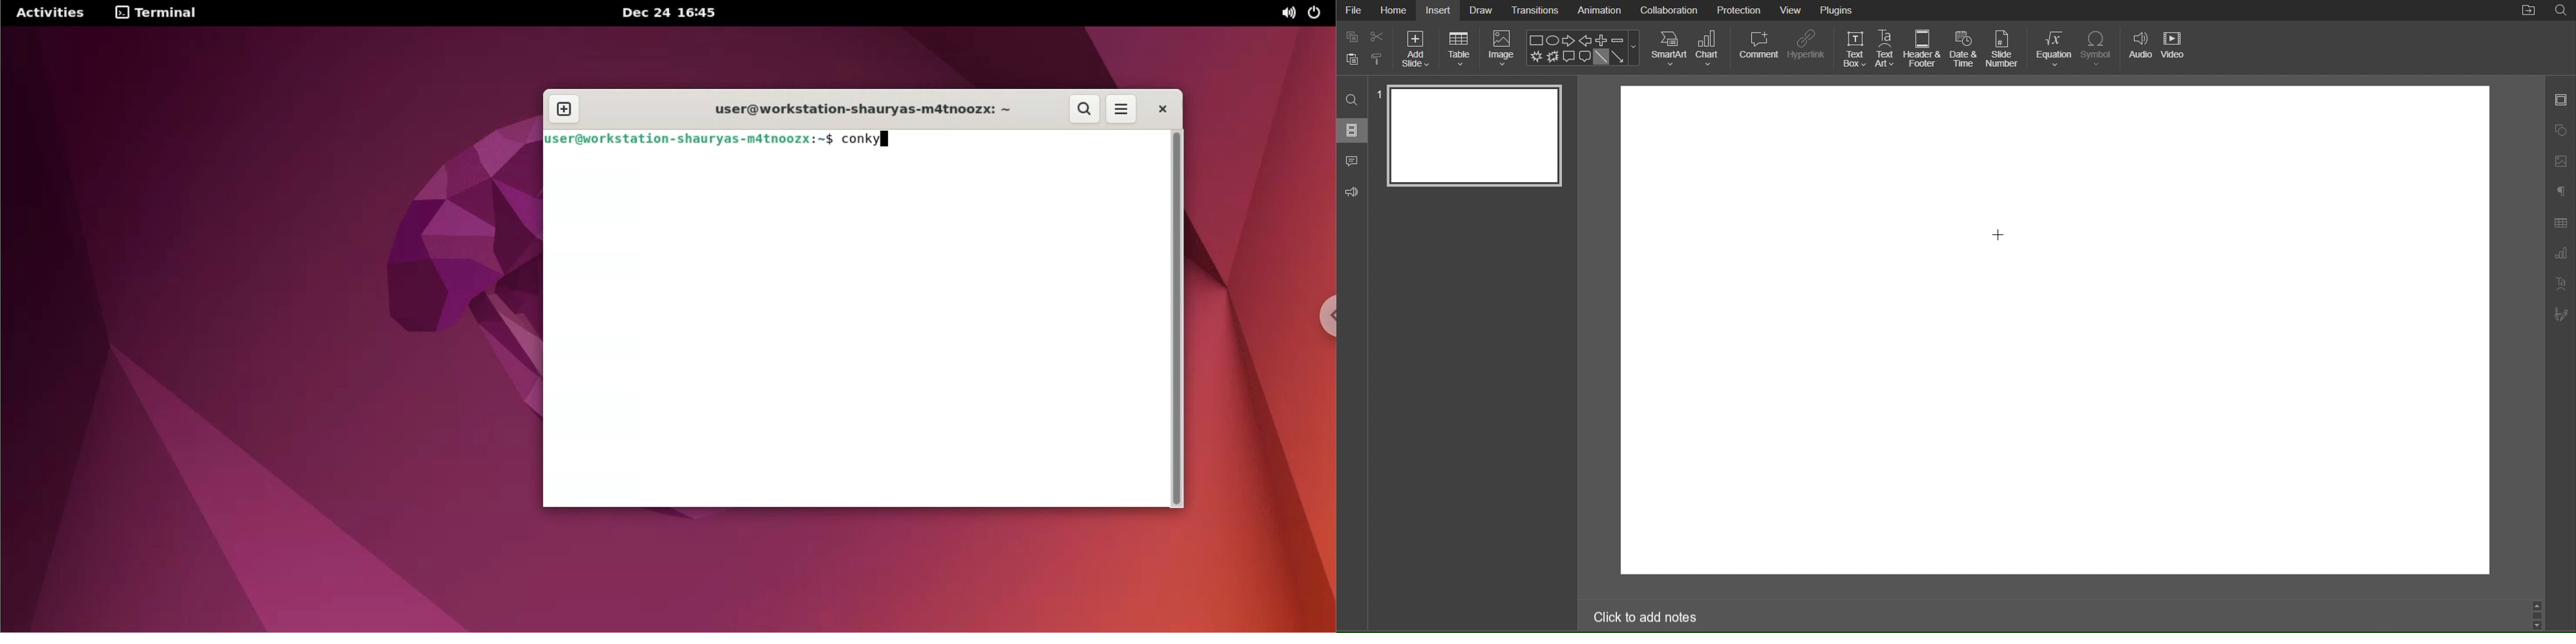  I want to click on Open File Location, so click(2529, 11).